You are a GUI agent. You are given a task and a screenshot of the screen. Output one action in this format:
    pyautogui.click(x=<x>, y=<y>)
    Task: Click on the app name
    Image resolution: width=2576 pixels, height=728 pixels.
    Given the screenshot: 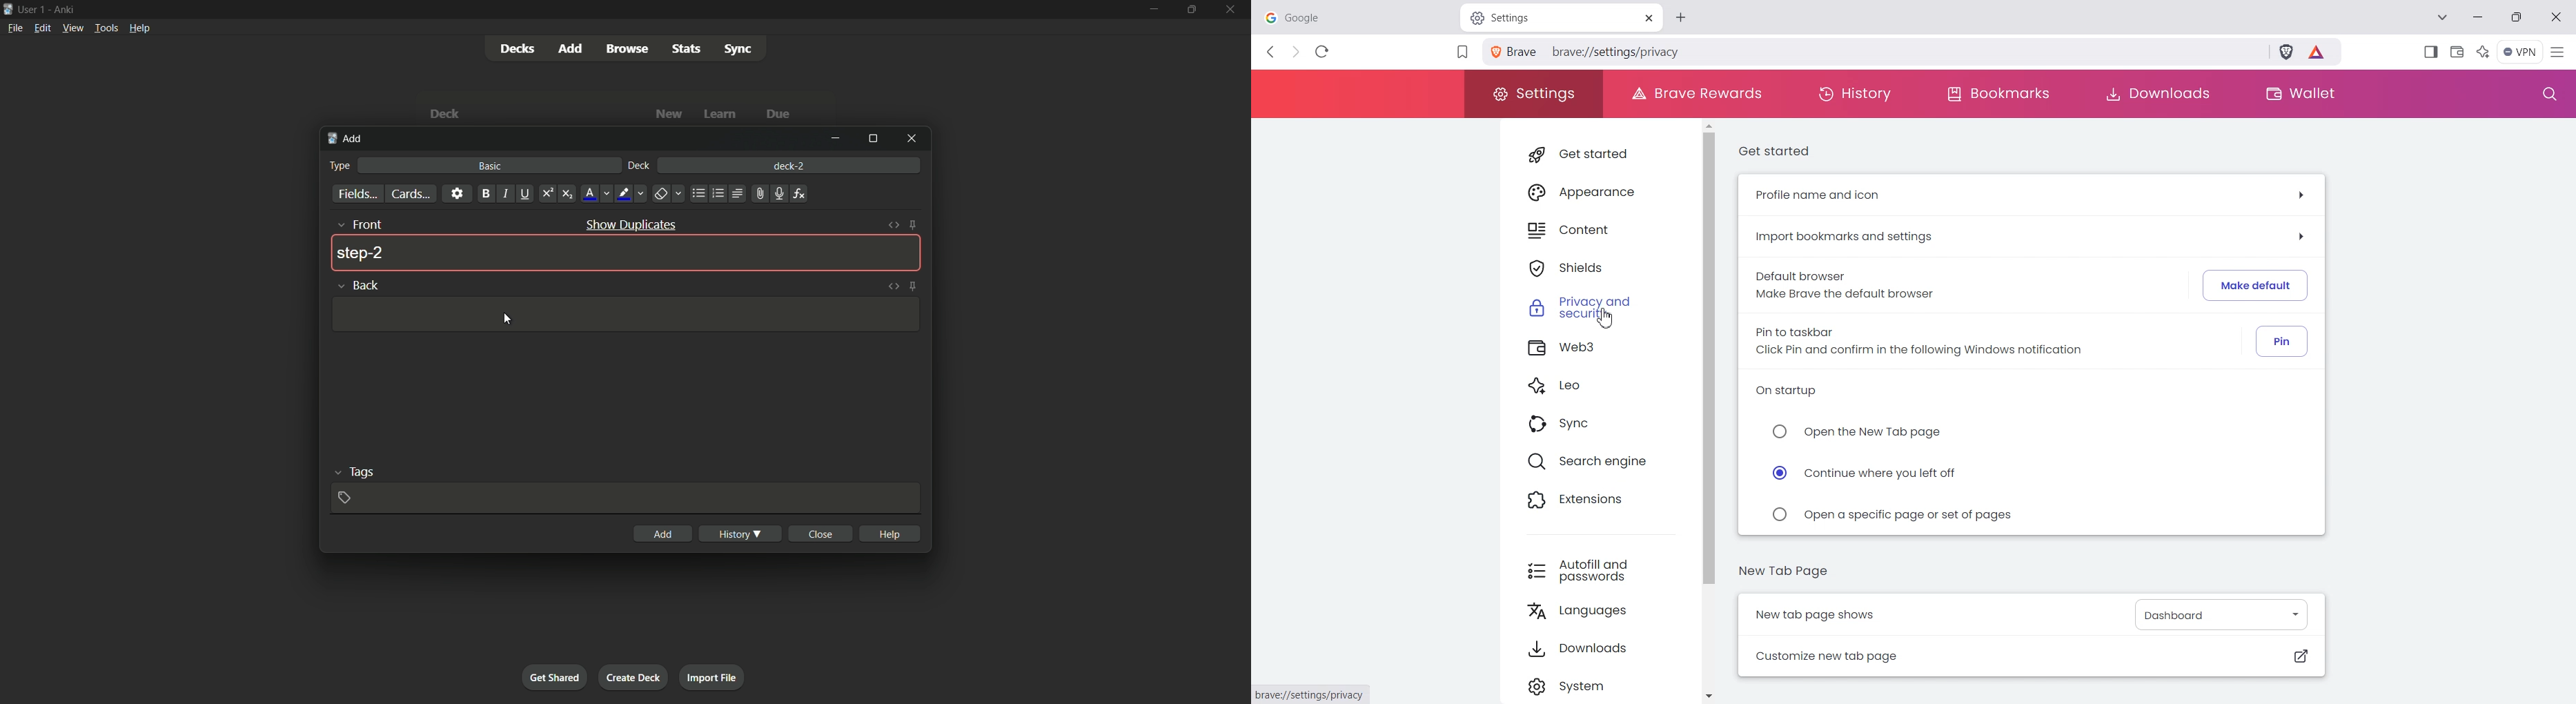 What is the action you would take?
    pyautogui.click(x=65, y=10)
    